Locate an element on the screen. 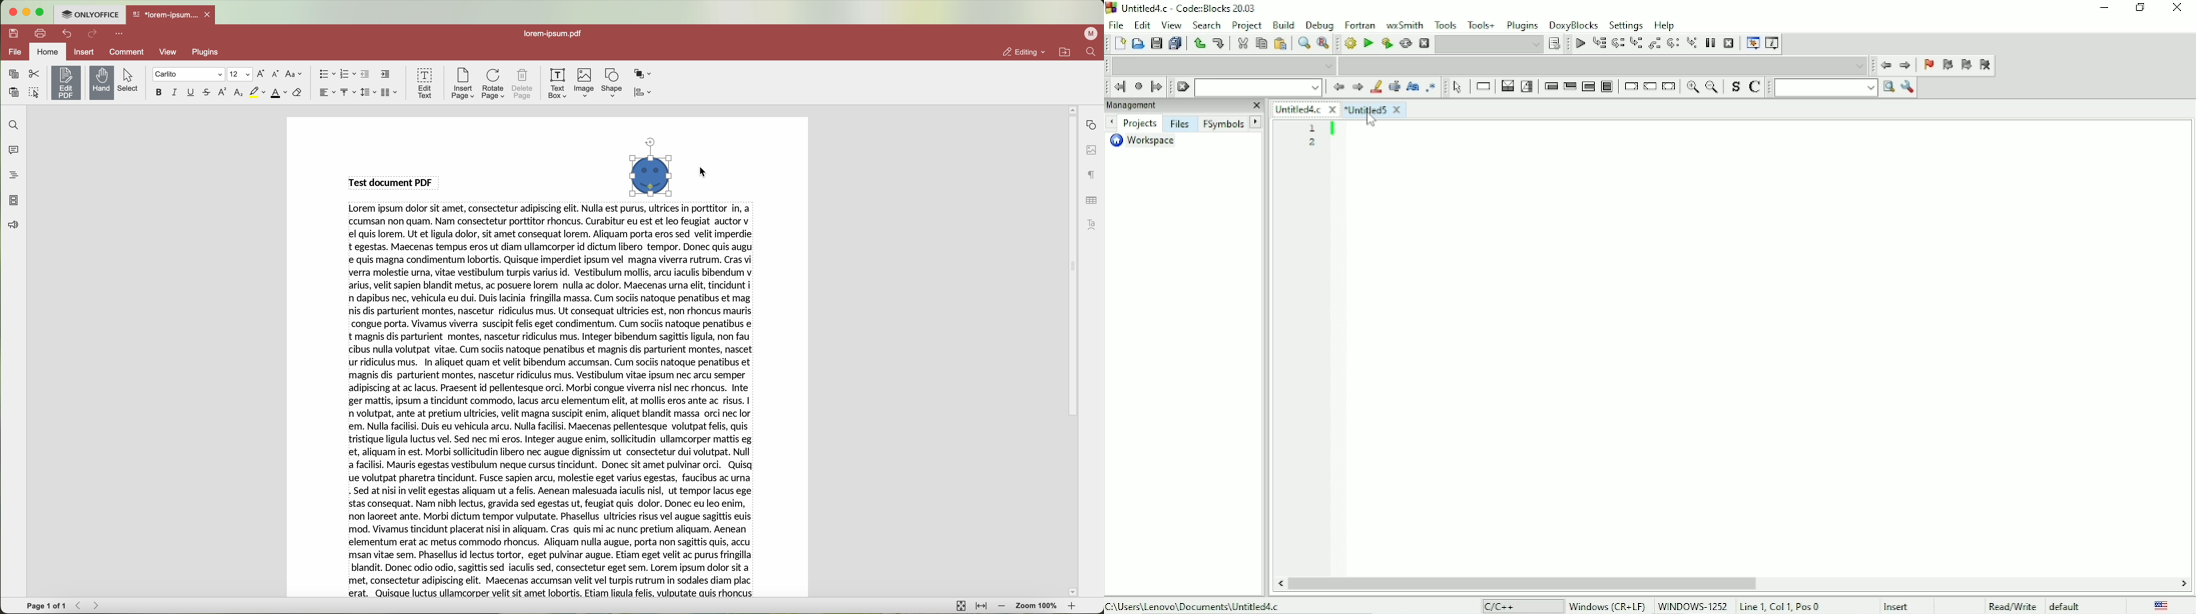  copy is located at coordinates (12, 73).